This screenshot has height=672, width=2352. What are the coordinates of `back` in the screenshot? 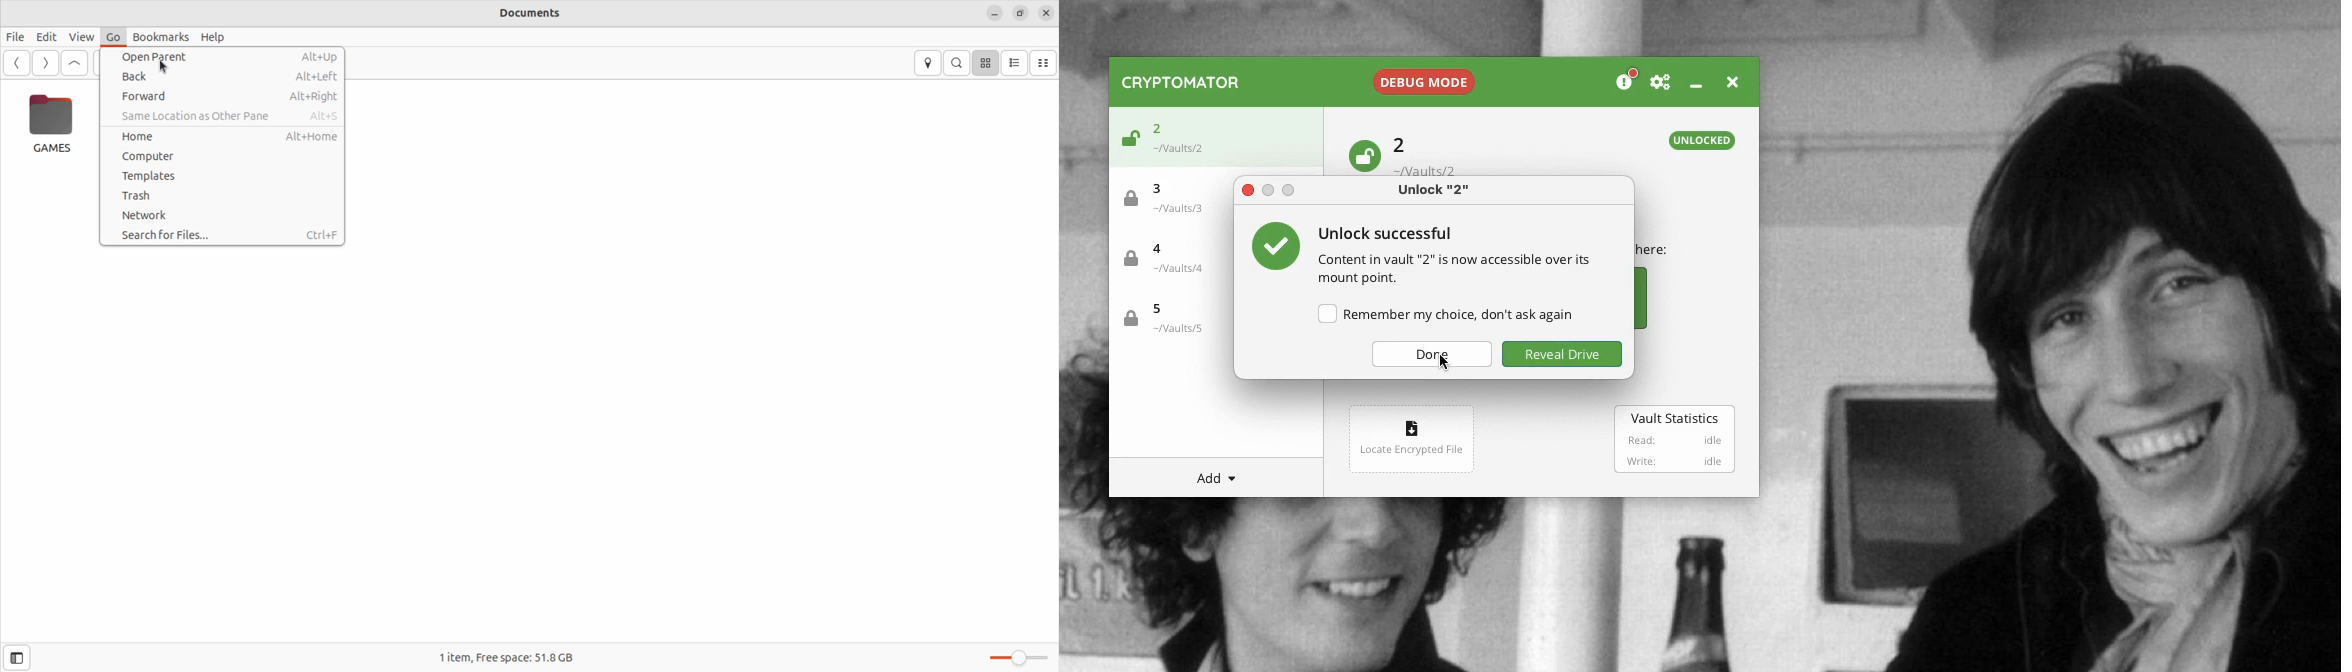 It's located at (223, 75).